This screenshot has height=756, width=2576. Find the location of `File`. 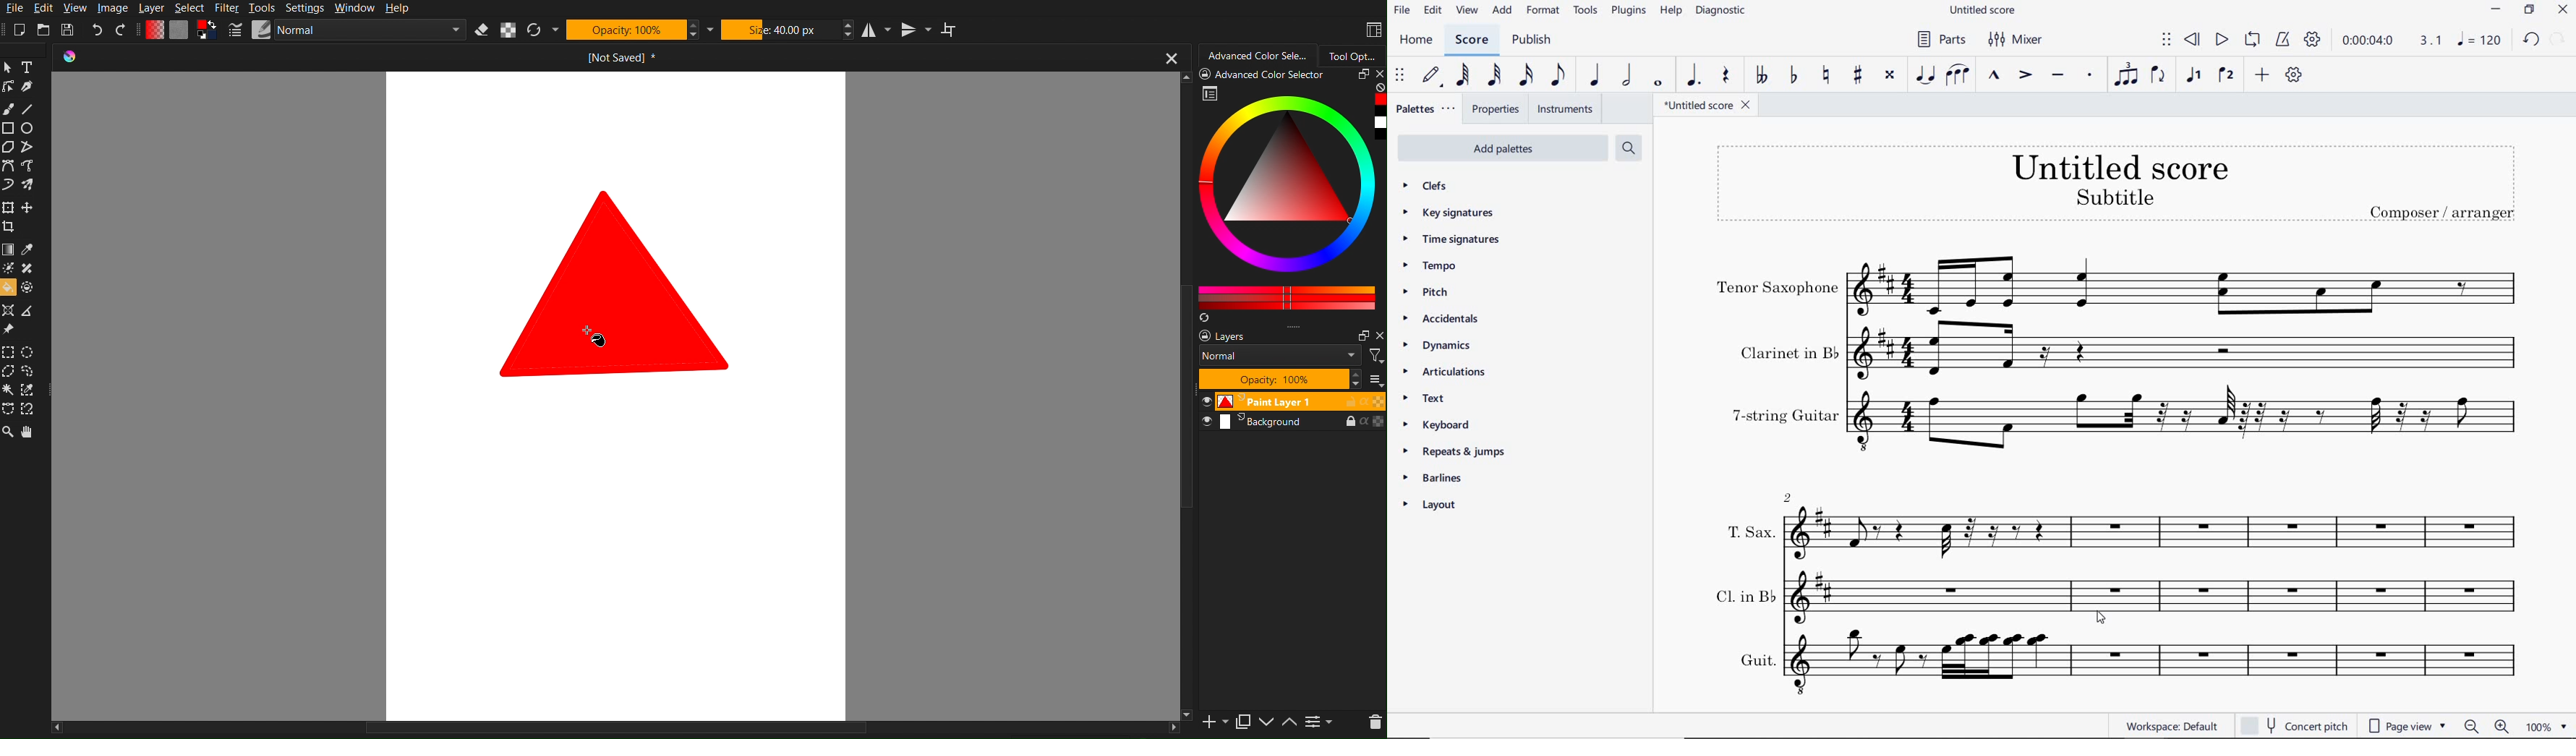

File is located at coordinates (14, 9).